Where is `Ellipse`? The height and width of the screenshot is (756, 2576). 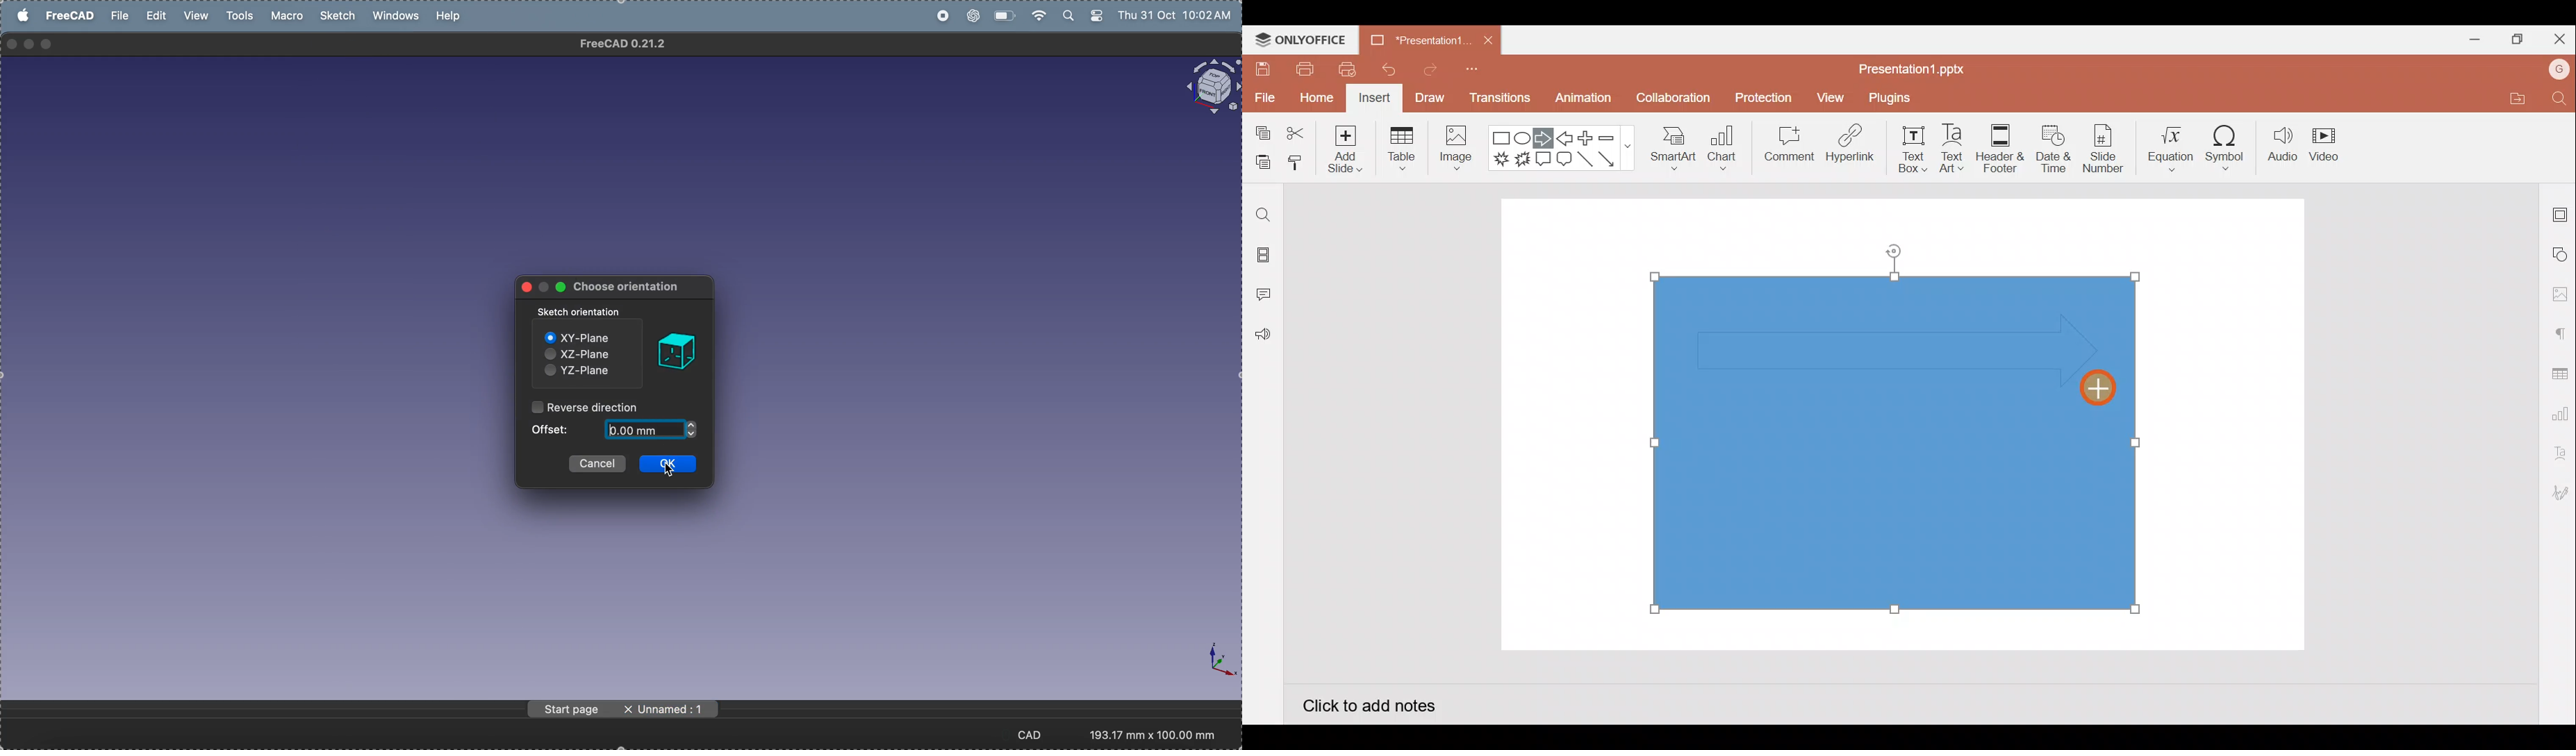 Ellipse is located at coordinates (1524, 138).